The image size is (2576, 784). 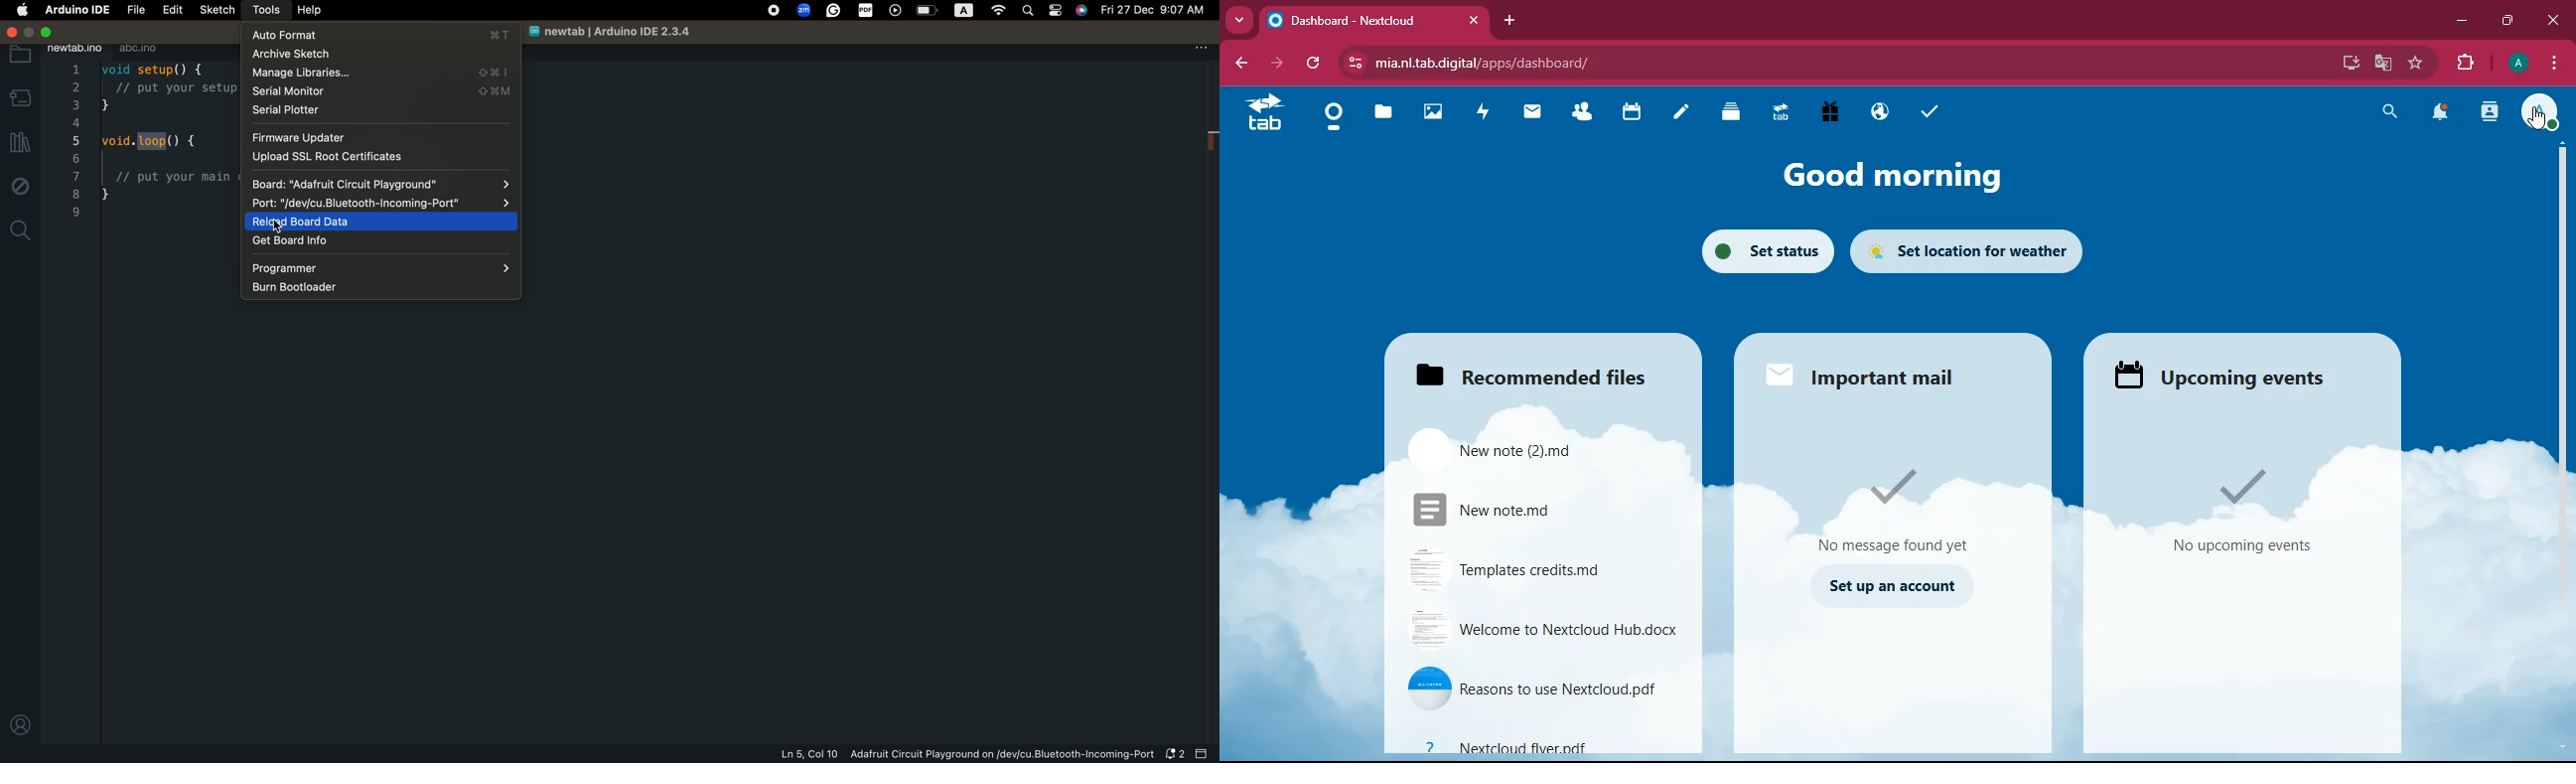 What do you see at coordinates (1898, 587) in the screenshot?
I see `set up an account` at bounding box center [1898, 587].